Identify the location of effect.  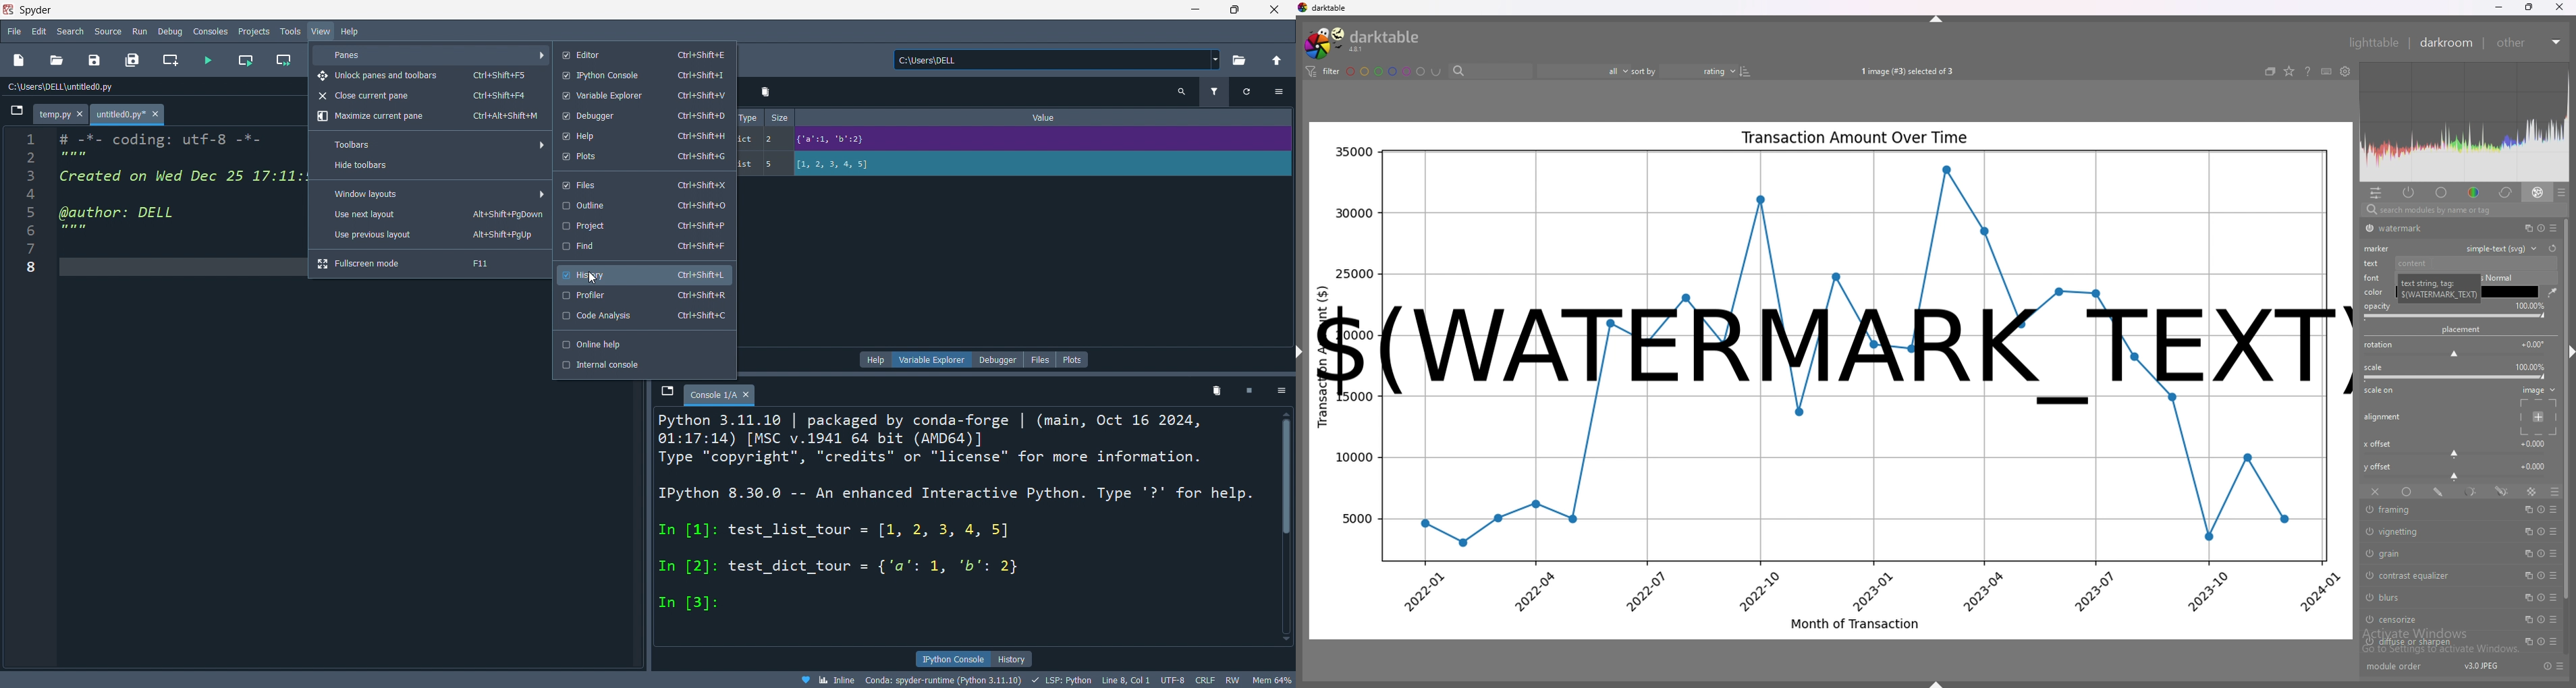
(2538, 193).